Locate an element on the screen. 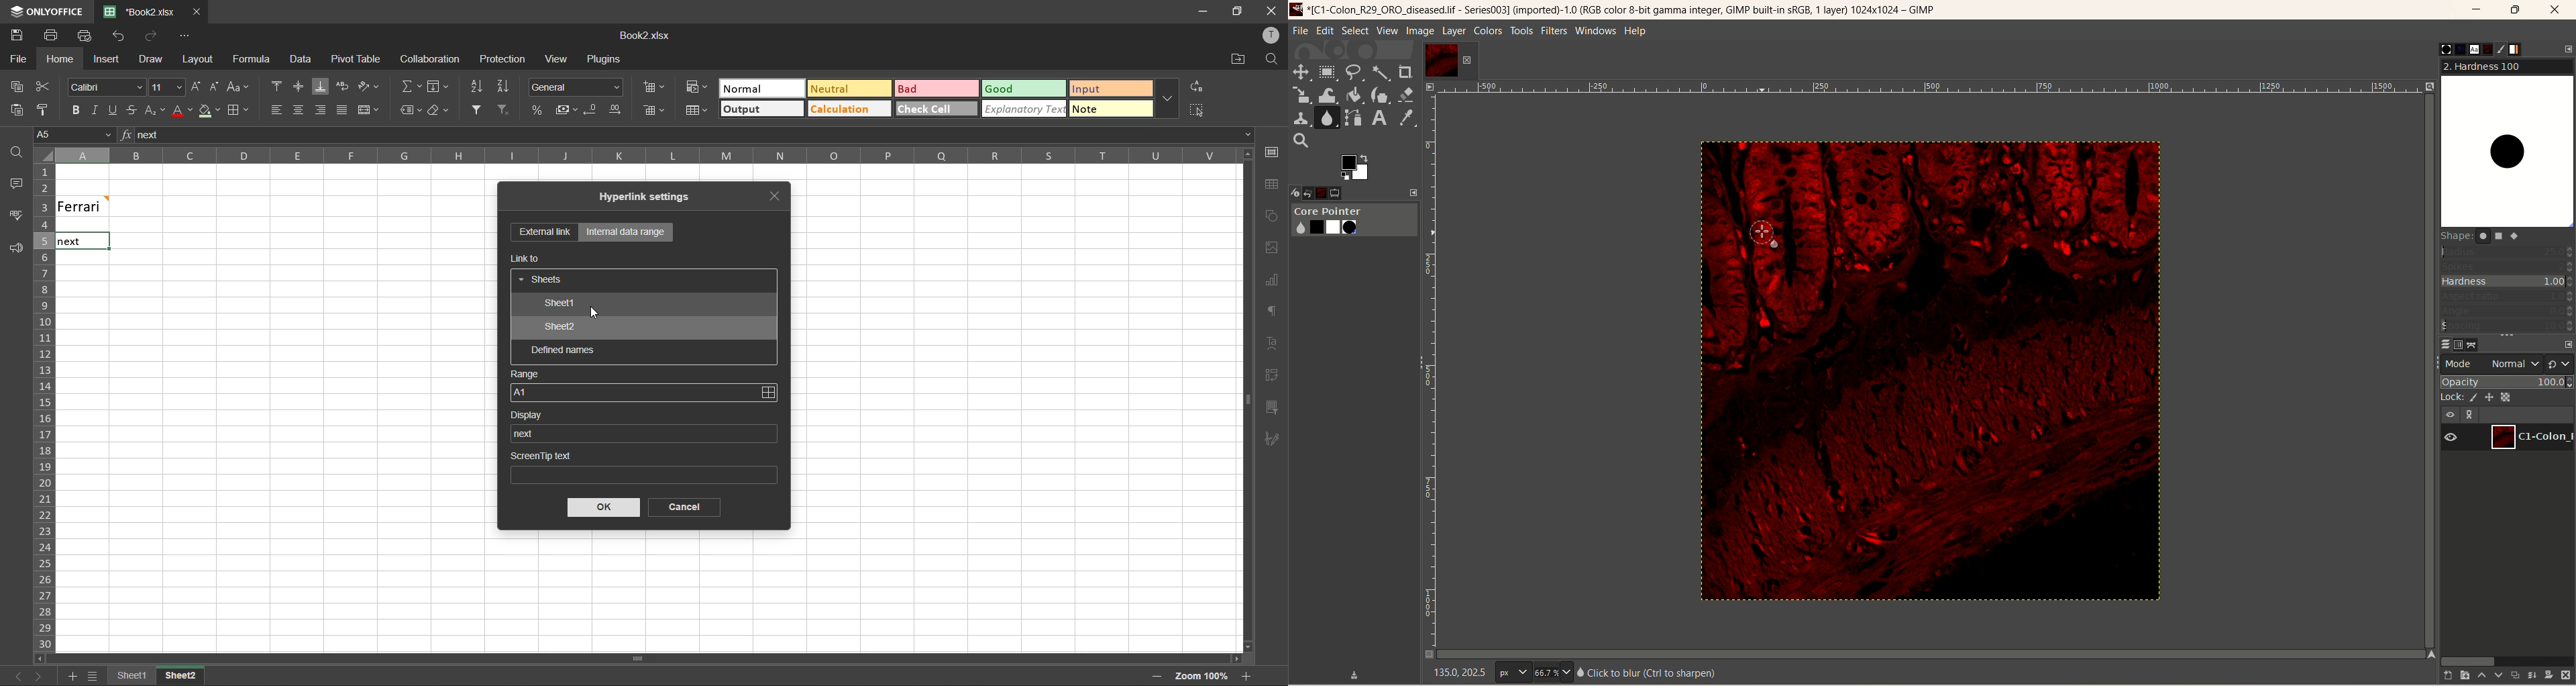 This screenshot has width=2576, height=700. pivot table is located at coordinates (1272, 375).